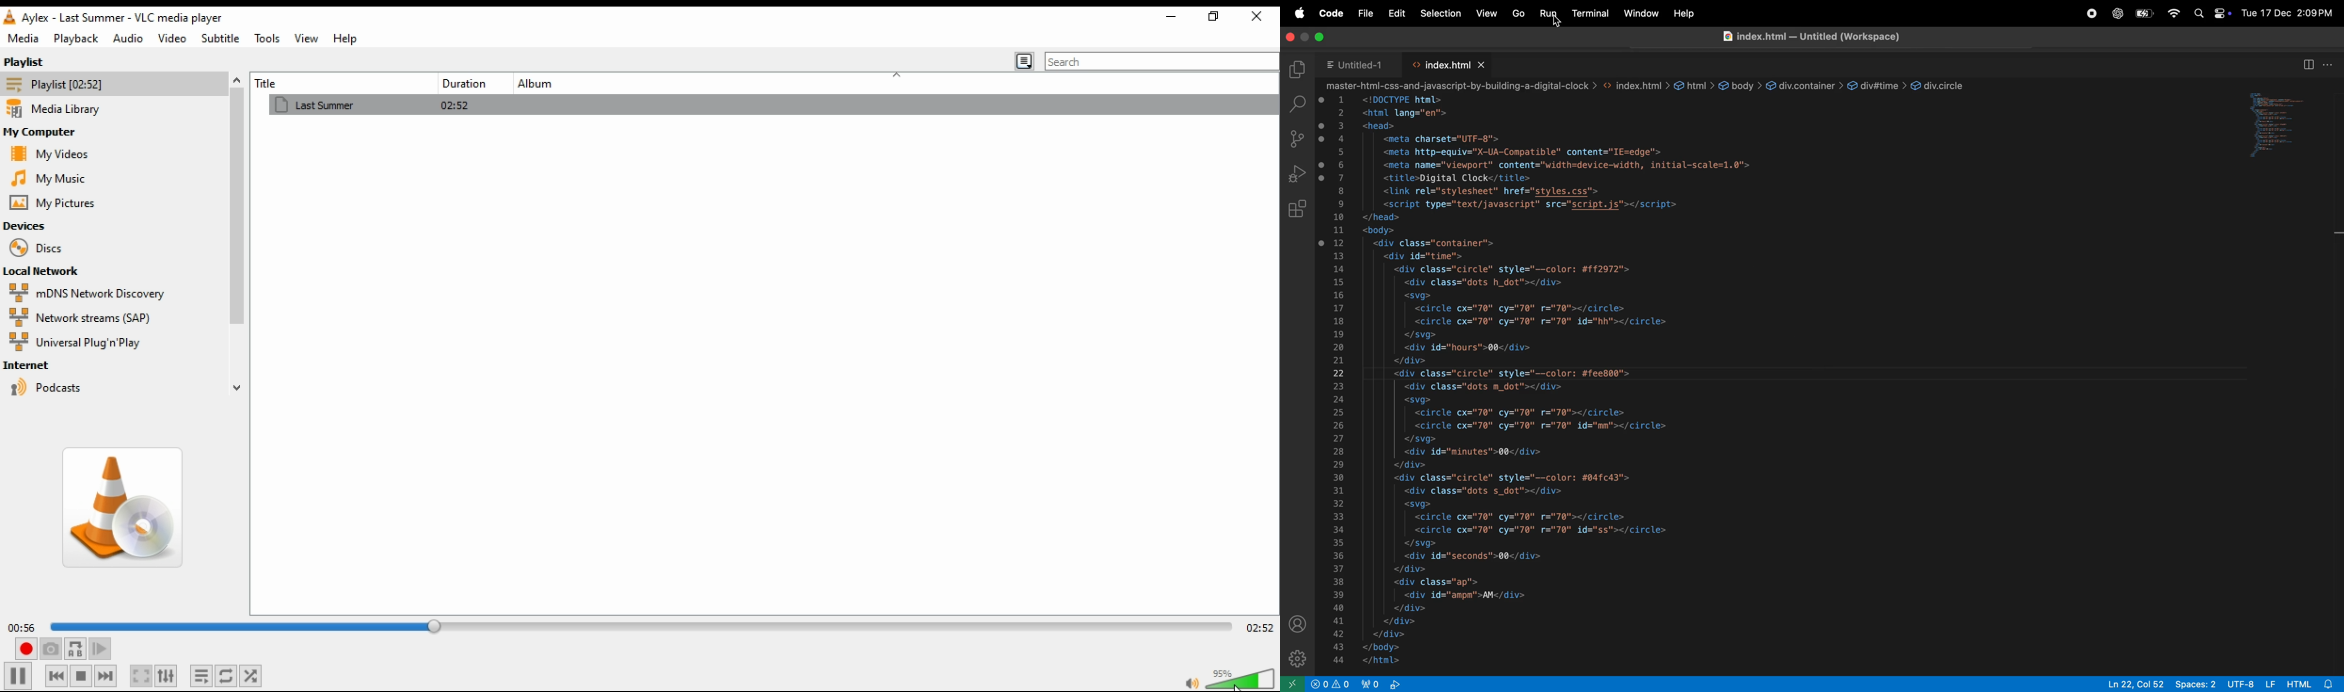  I want to click on universal plug 'n play, so click(83, 344).